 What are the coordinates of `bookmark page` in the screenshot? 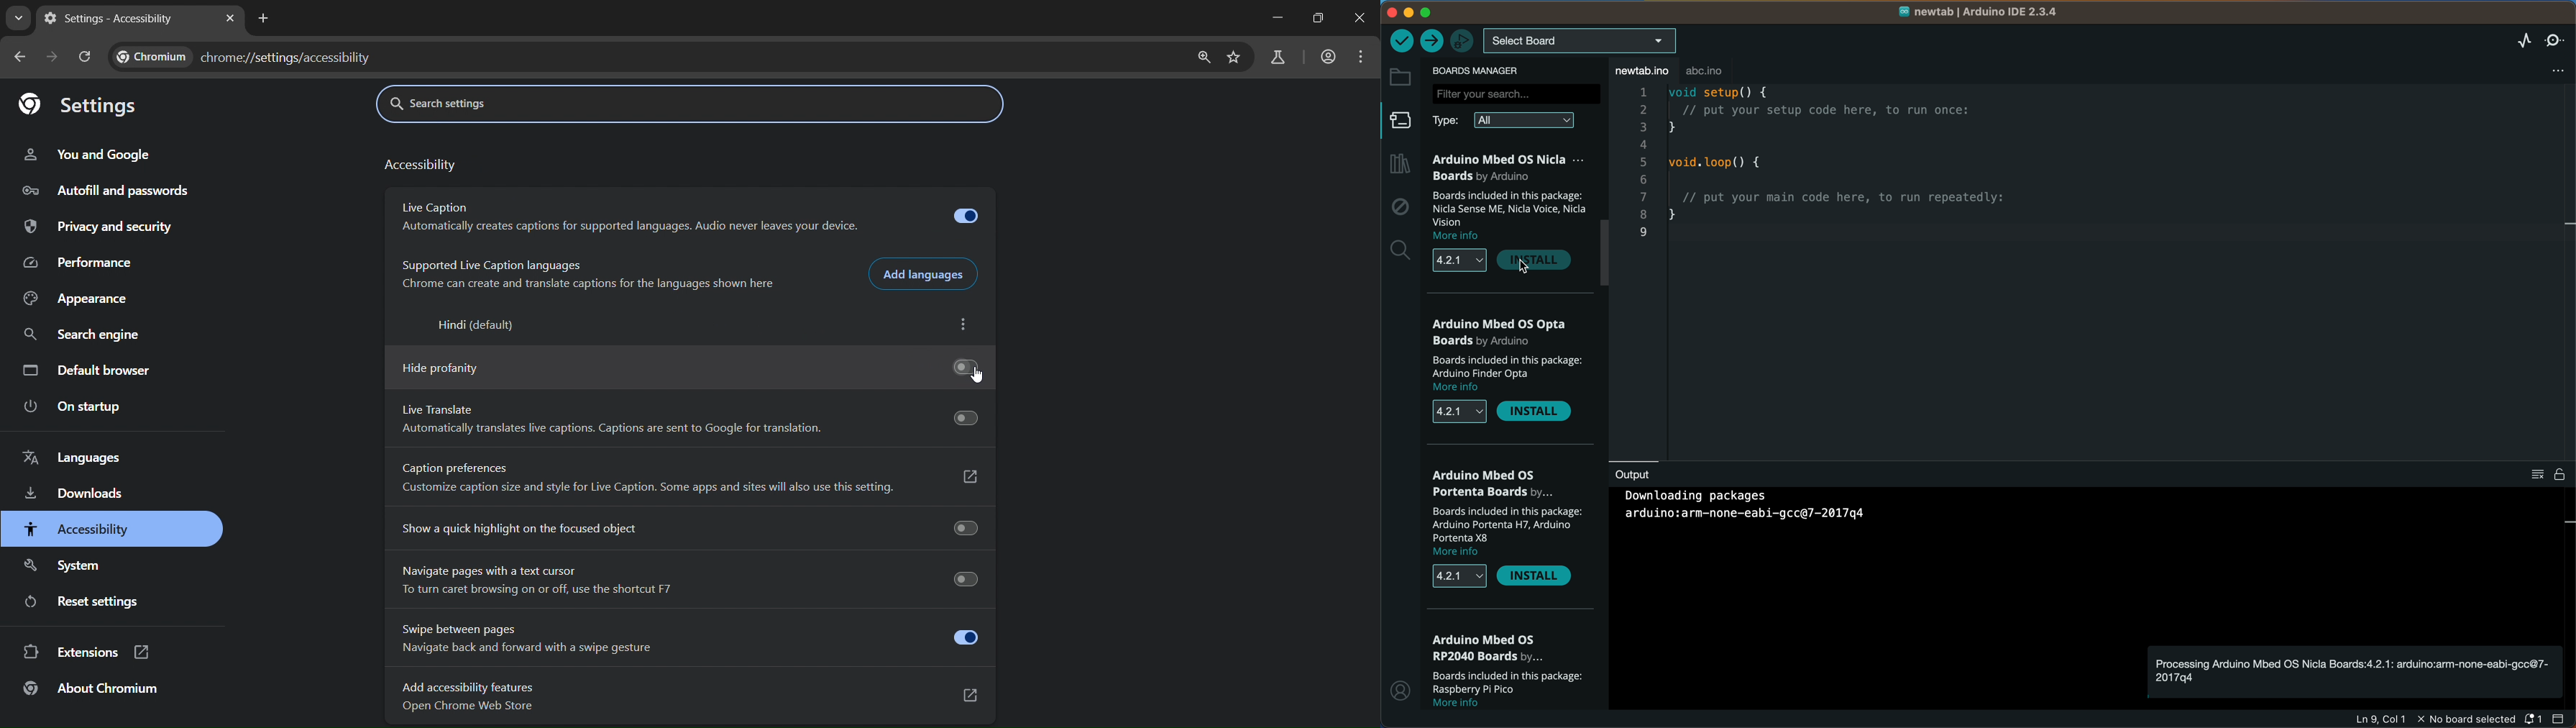 It's located at (1234, 60).